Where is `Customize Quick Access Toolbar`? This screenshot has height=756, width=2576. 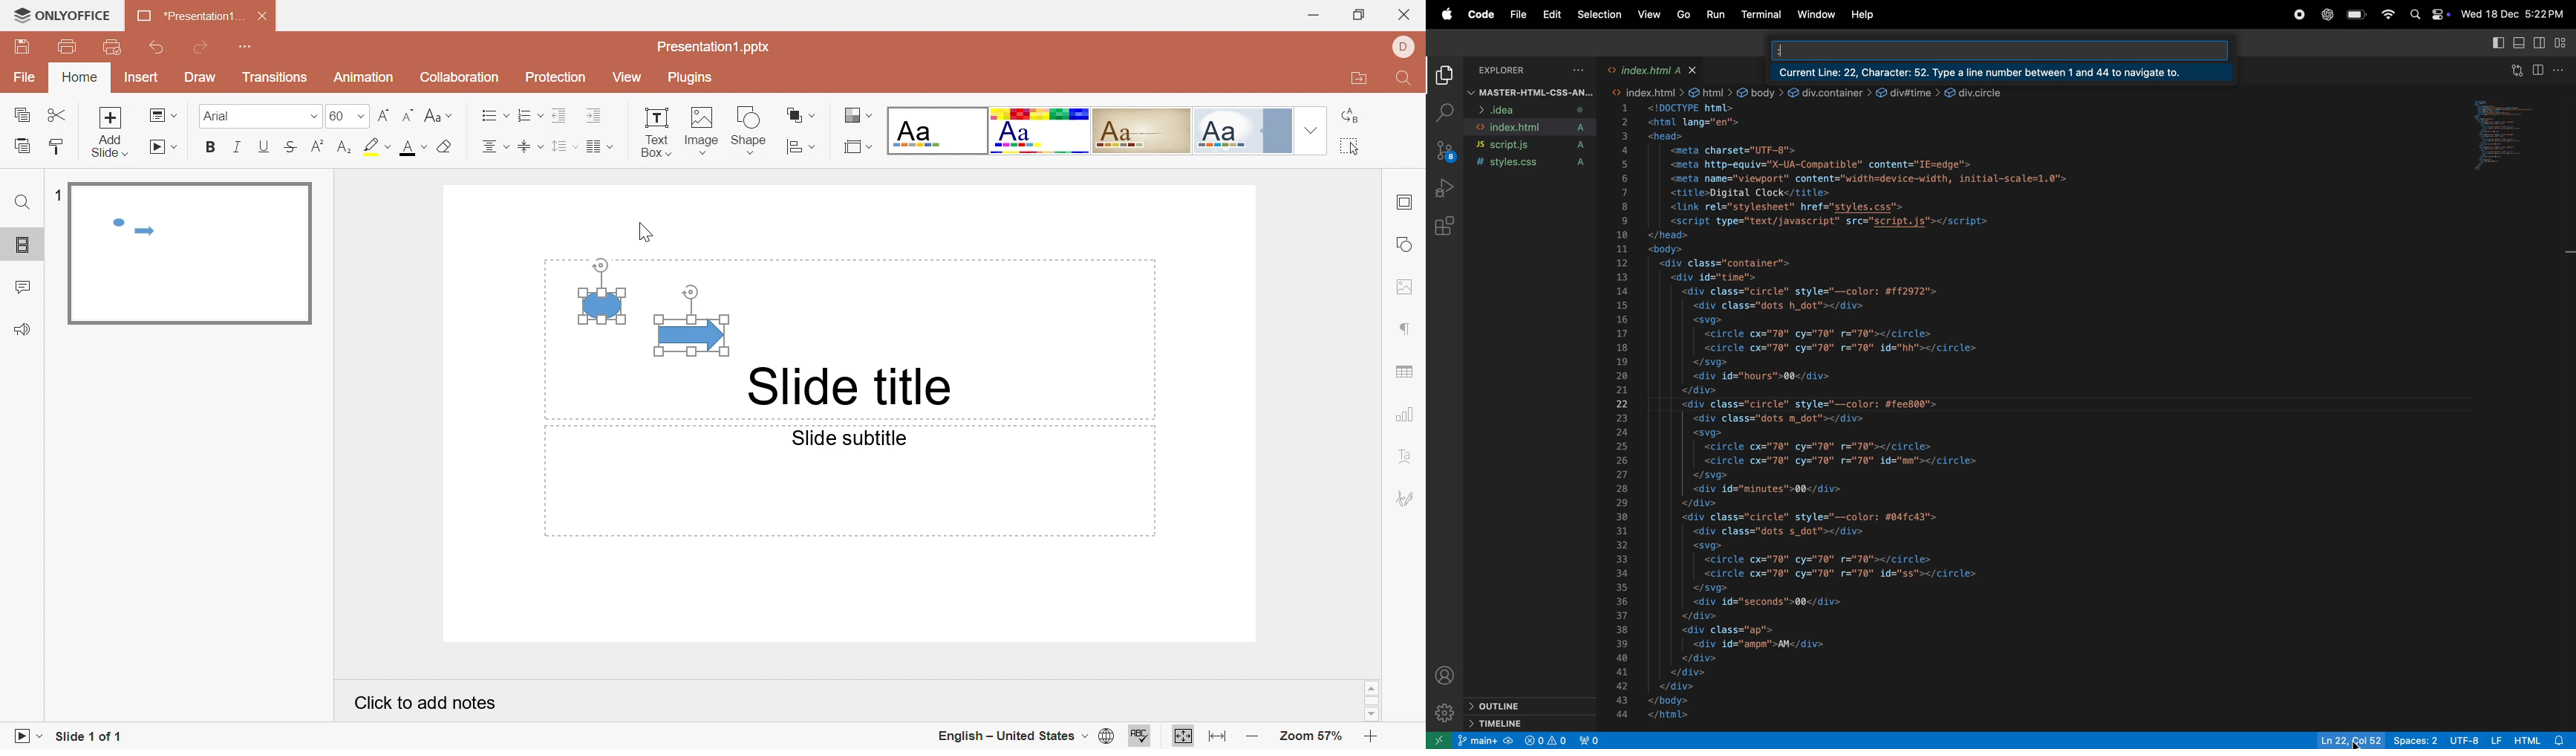 Customize Quick Access Toolbar is located at coordinates (246, 47).